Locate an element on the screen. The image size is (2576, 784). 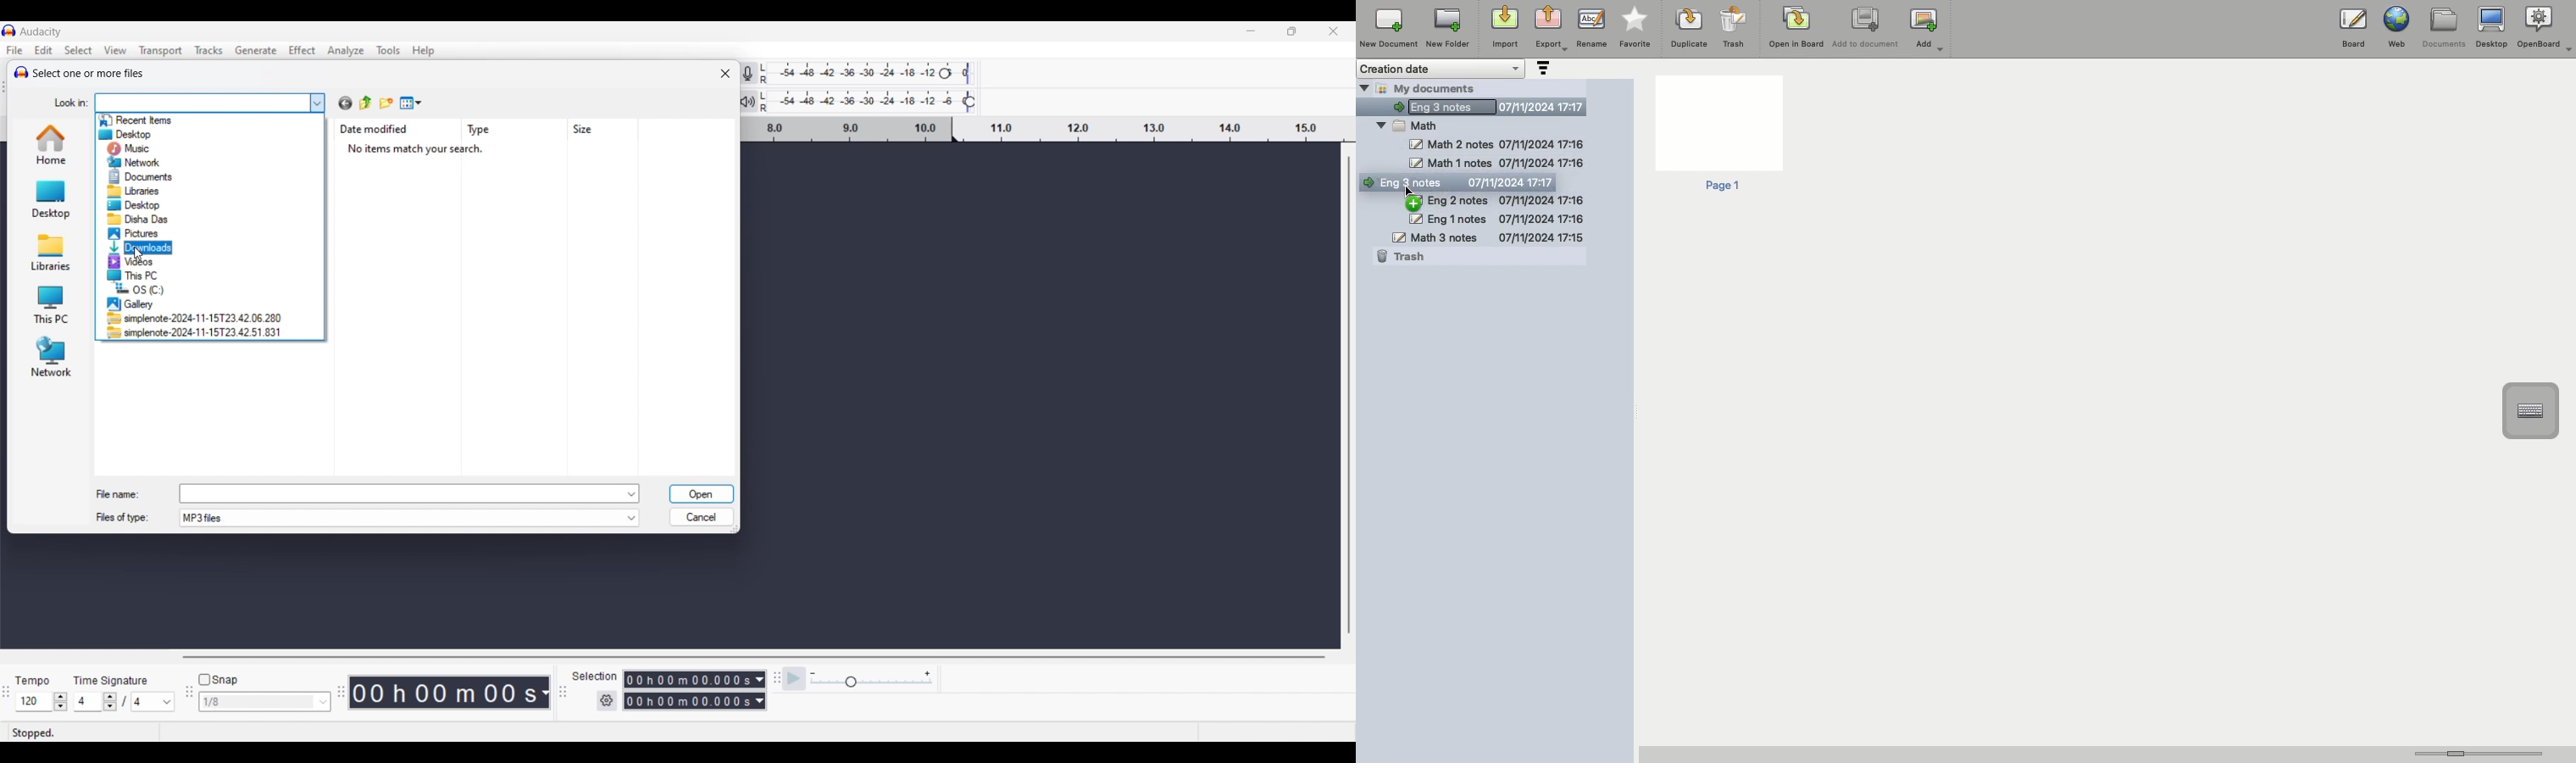
selection toolbar is located at coordinates (559, 692).